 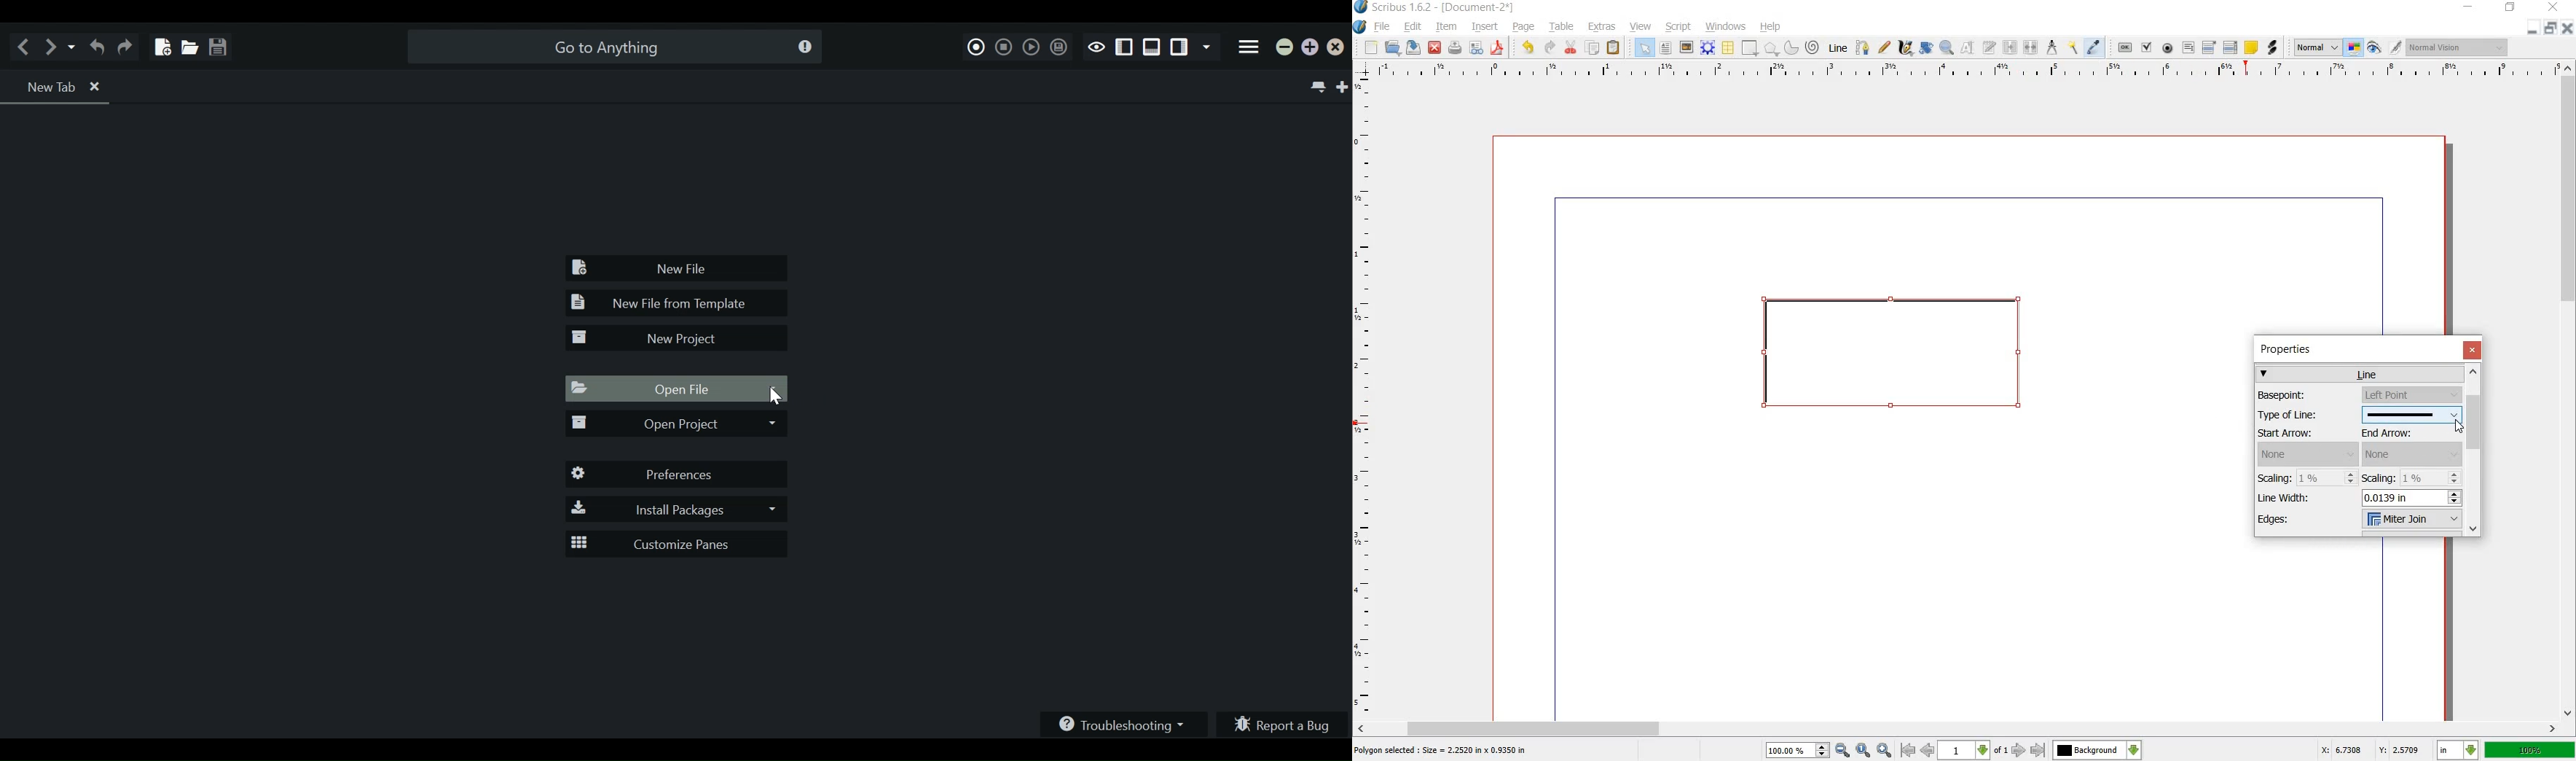 I want to click on EDIT, so click(x=1412, y=27).